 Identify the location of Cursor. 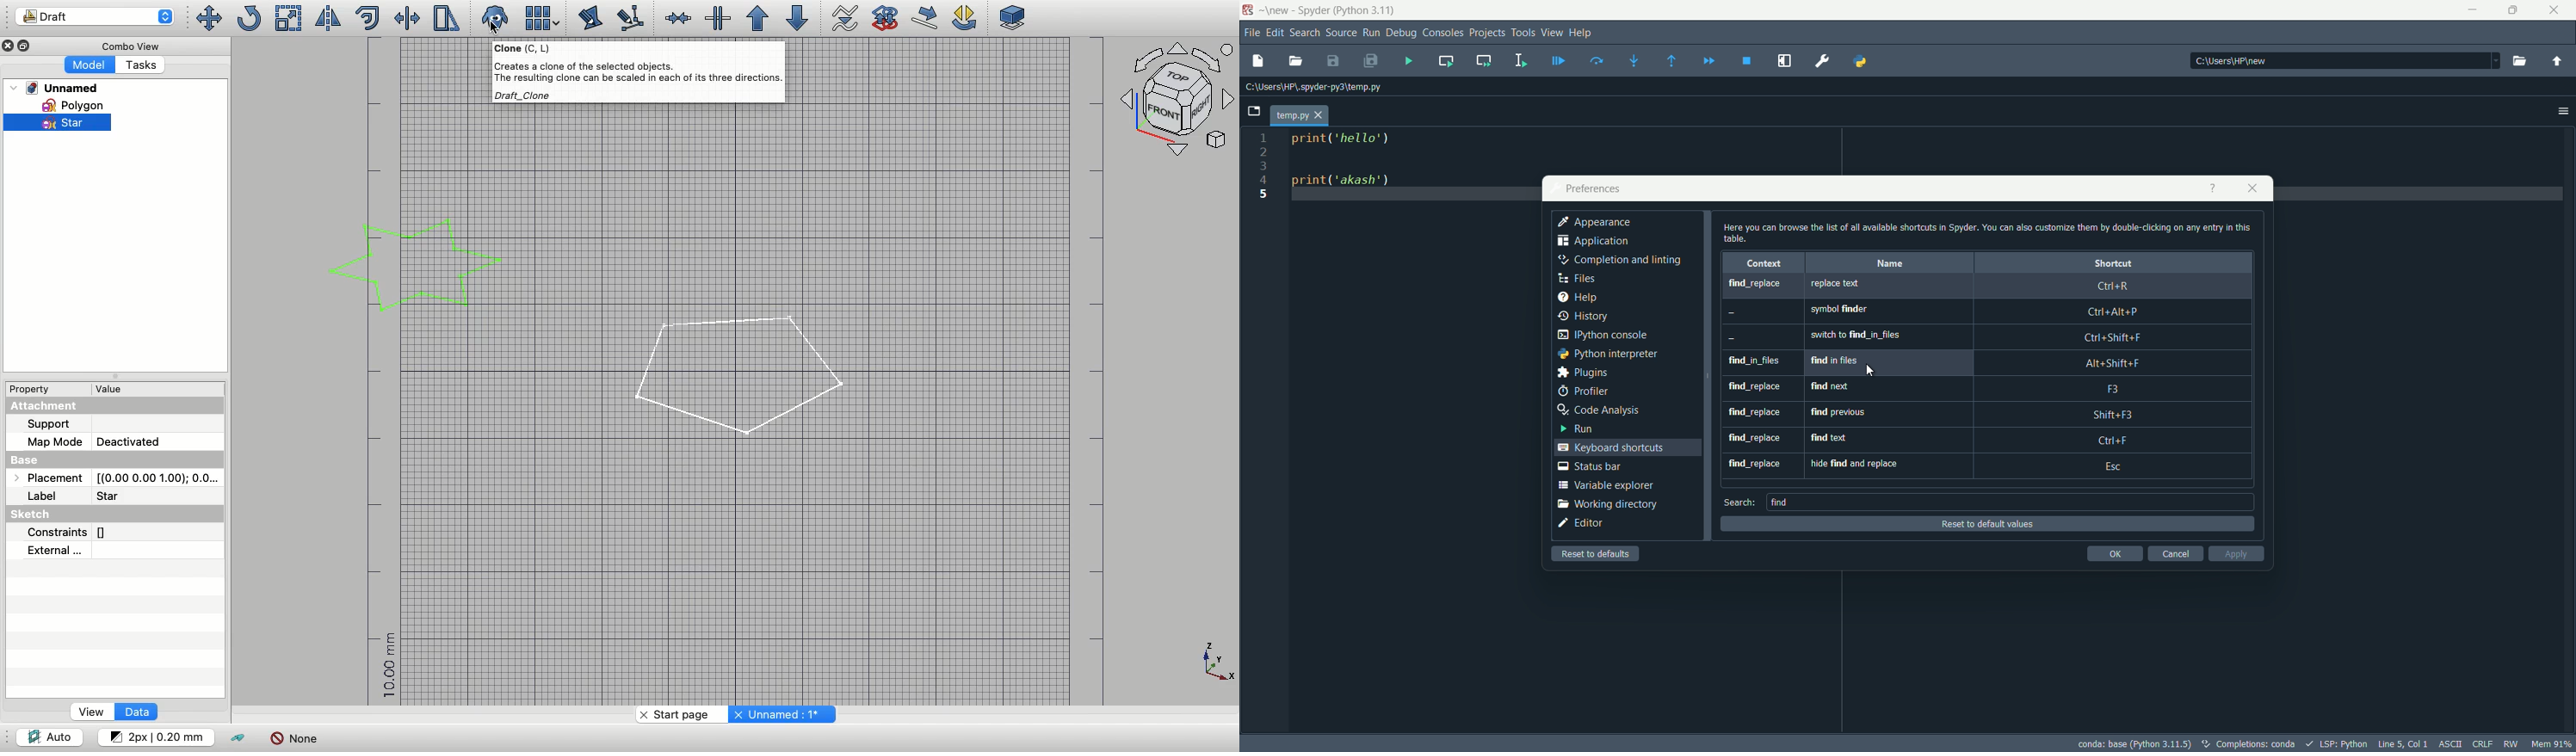
(491, 25).